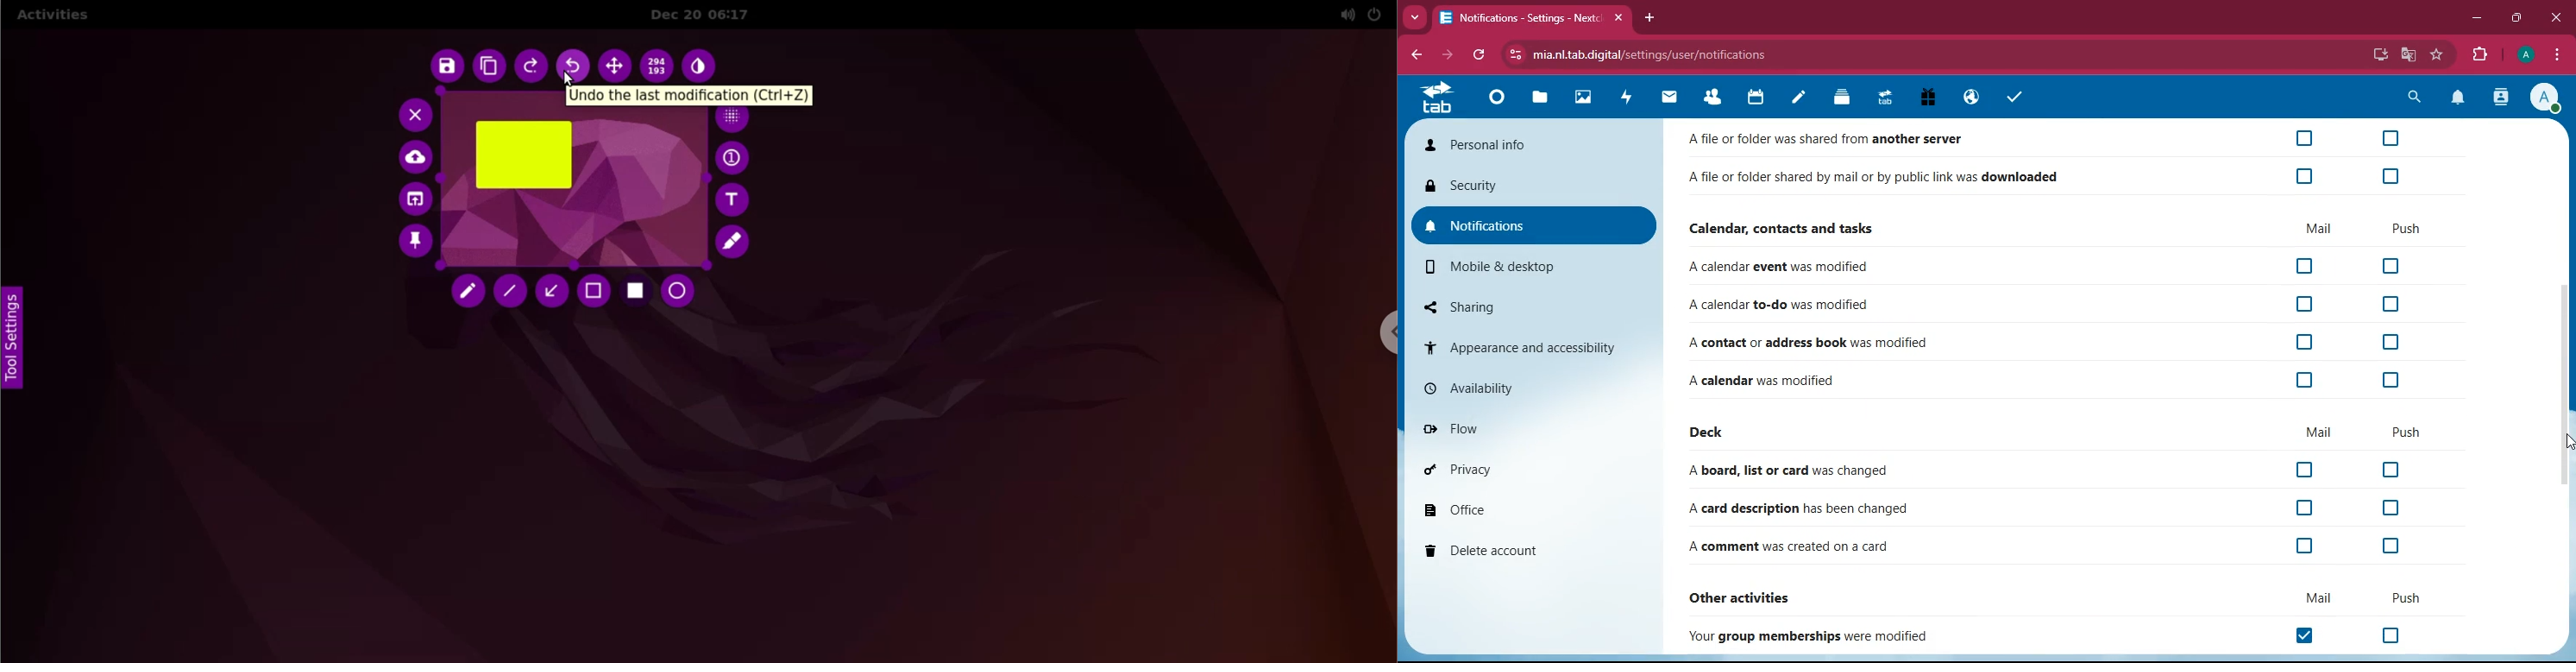 This screenshot has width=2576, height=672. I want to click on off, so click(2301, 342).